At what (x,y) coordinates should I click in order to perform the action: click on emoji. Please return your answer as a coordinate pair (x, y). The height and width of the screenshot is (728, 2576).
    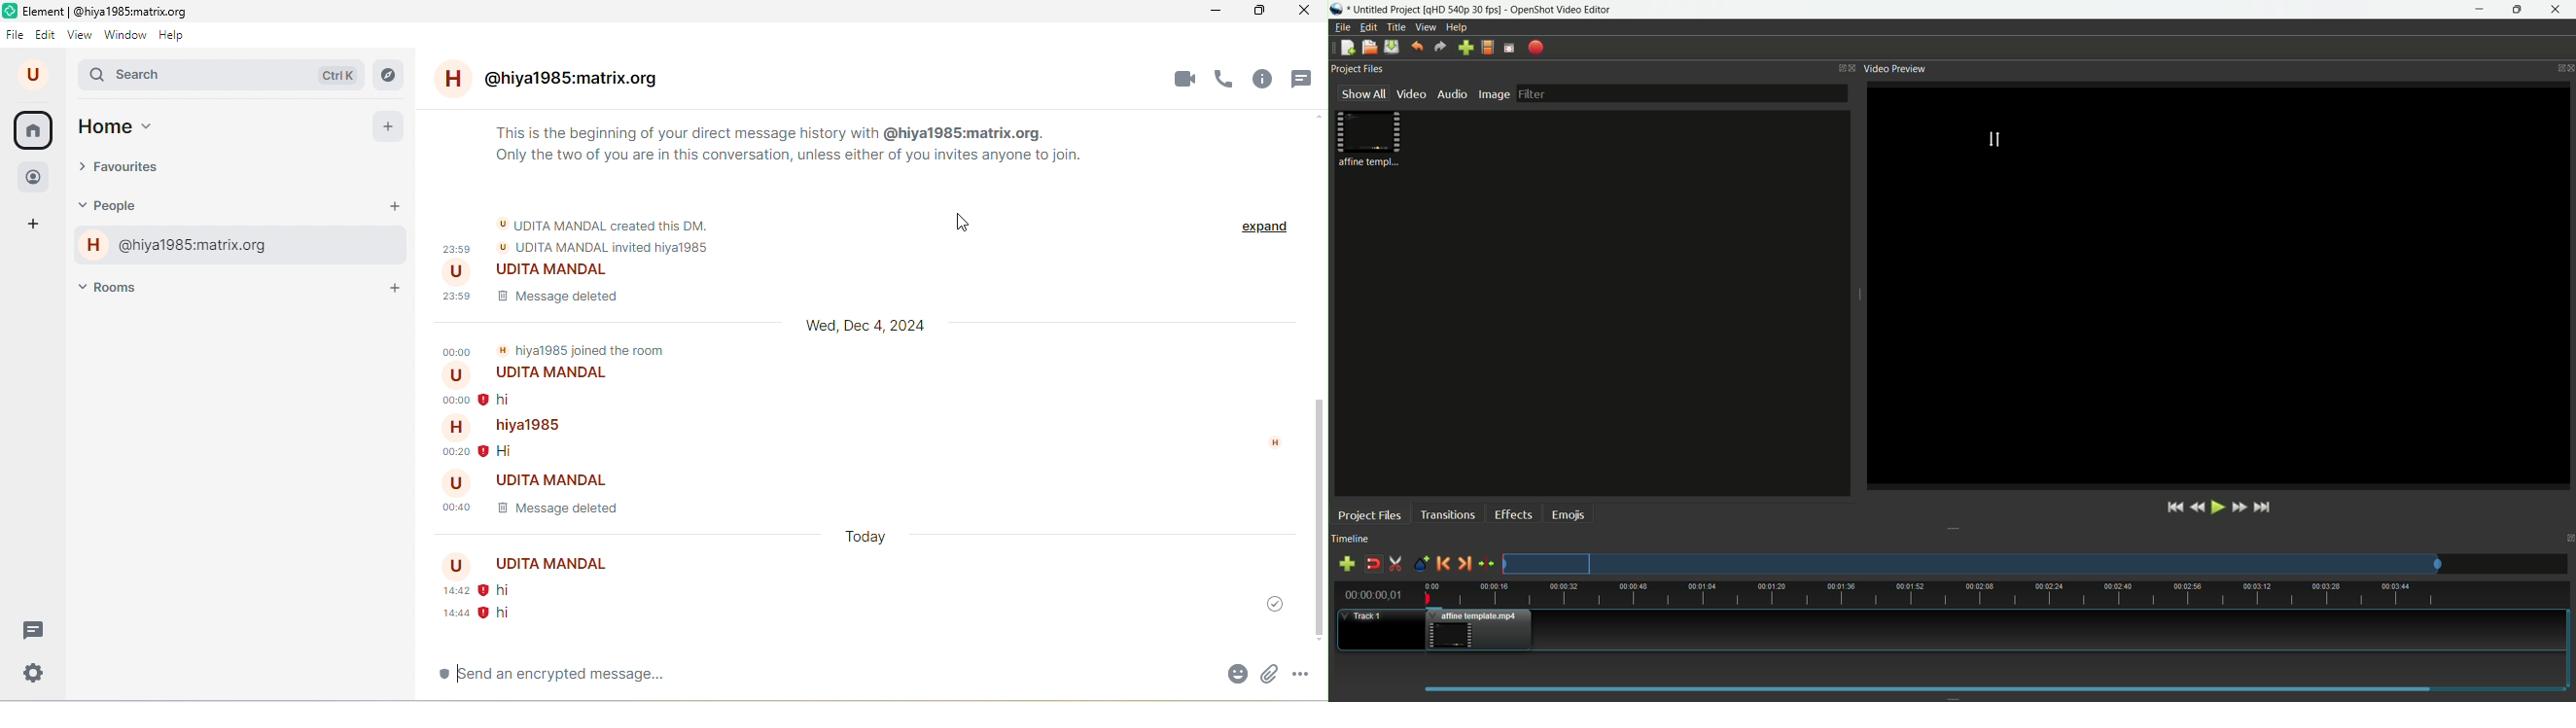
    Looking at the image, I should click on (1228, 674).